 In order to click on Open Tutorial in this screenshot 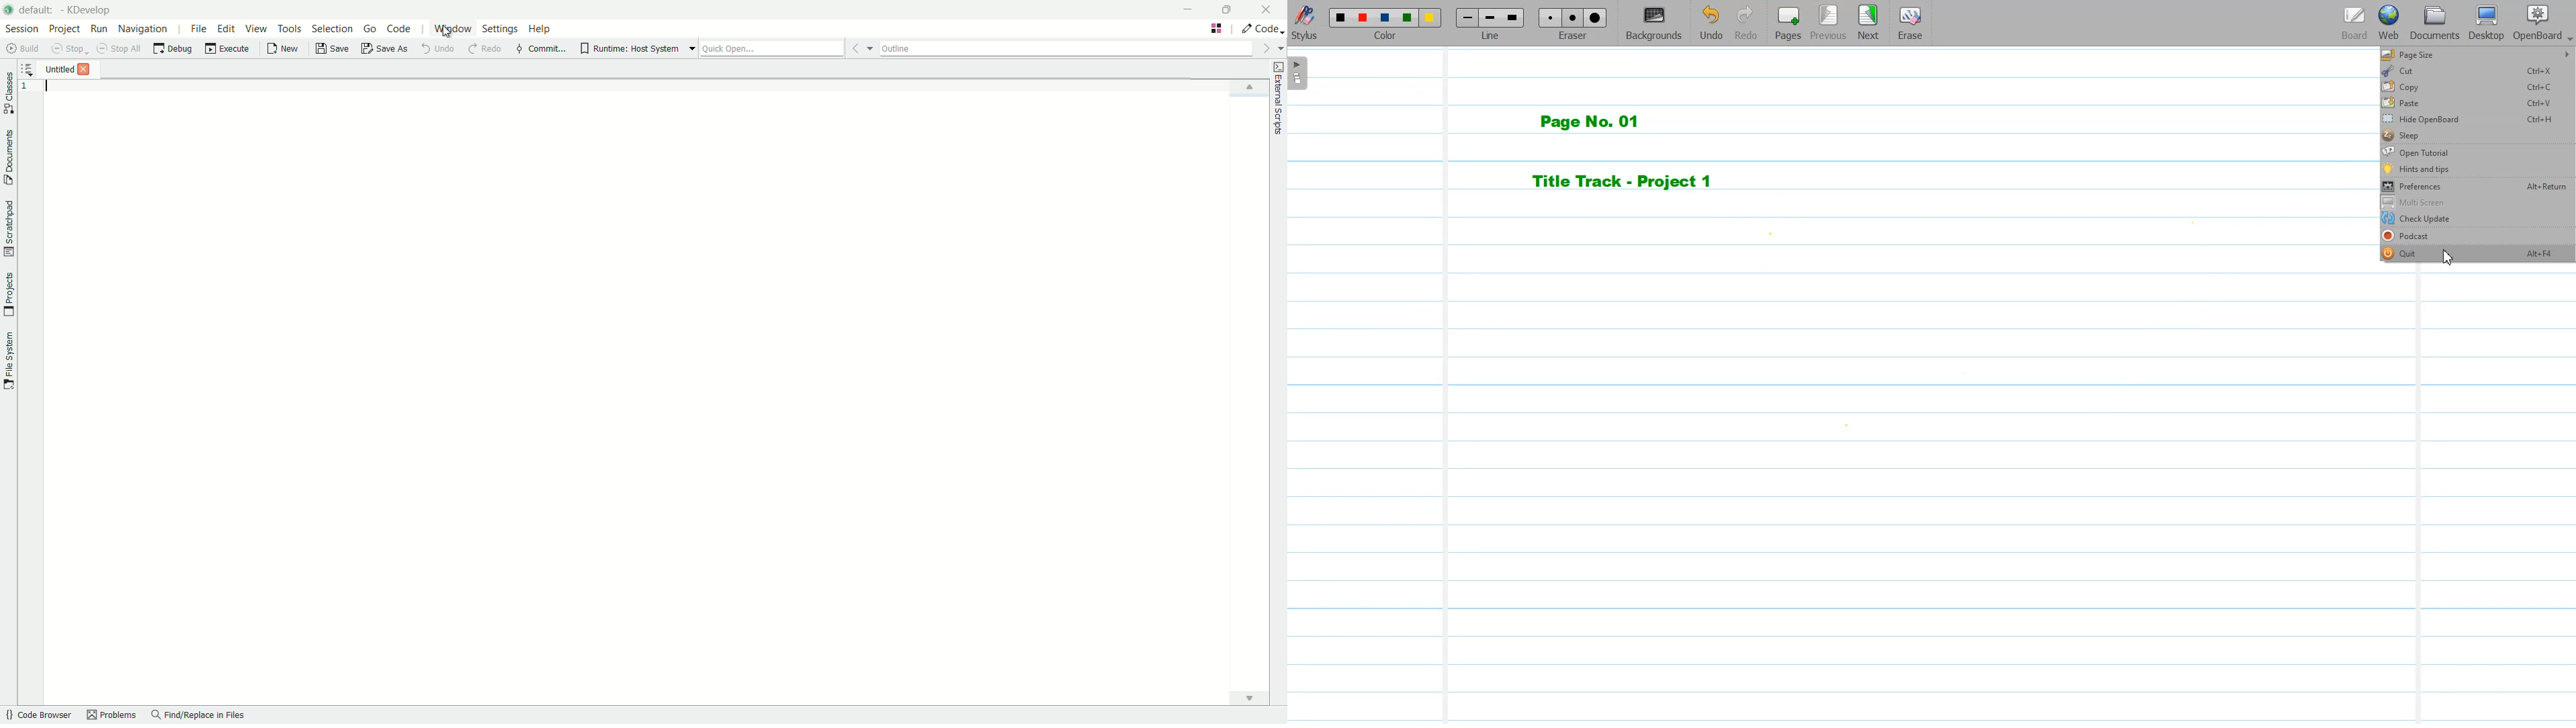, I will do `click(2479, 152)`.